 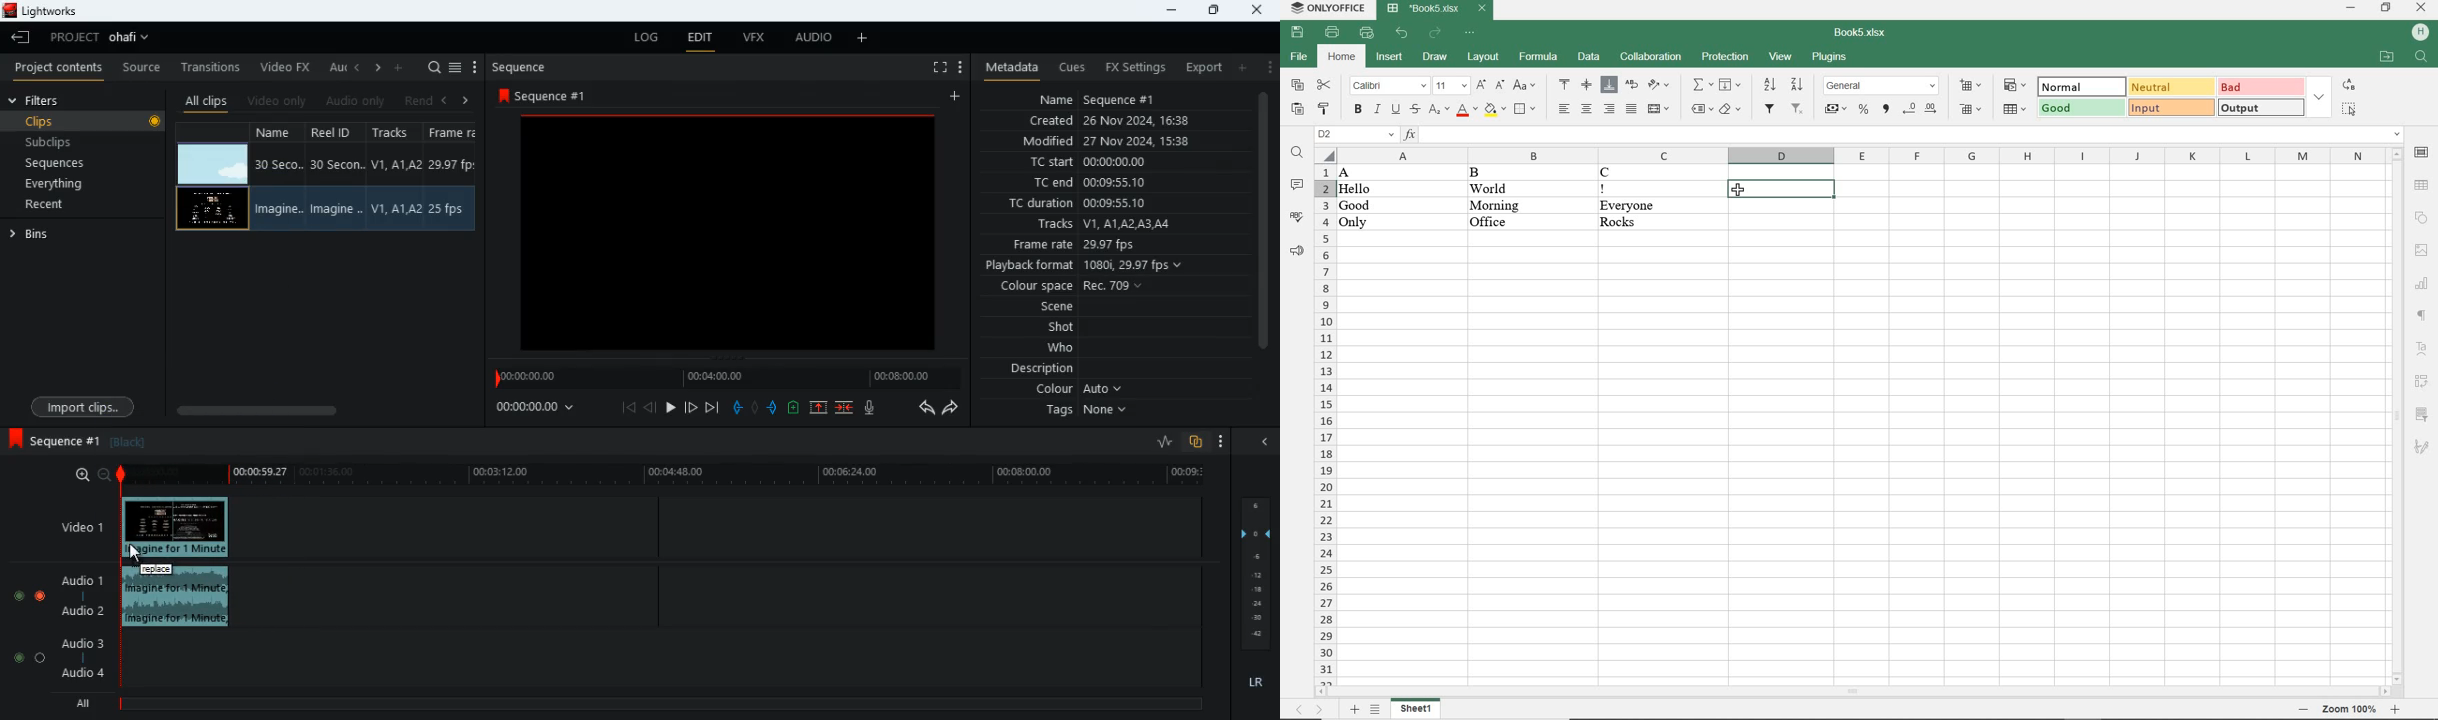 What do you see at coordinates (1731, 86) in the screenshot?
I see `fill` at bounding box center [1731, 86].